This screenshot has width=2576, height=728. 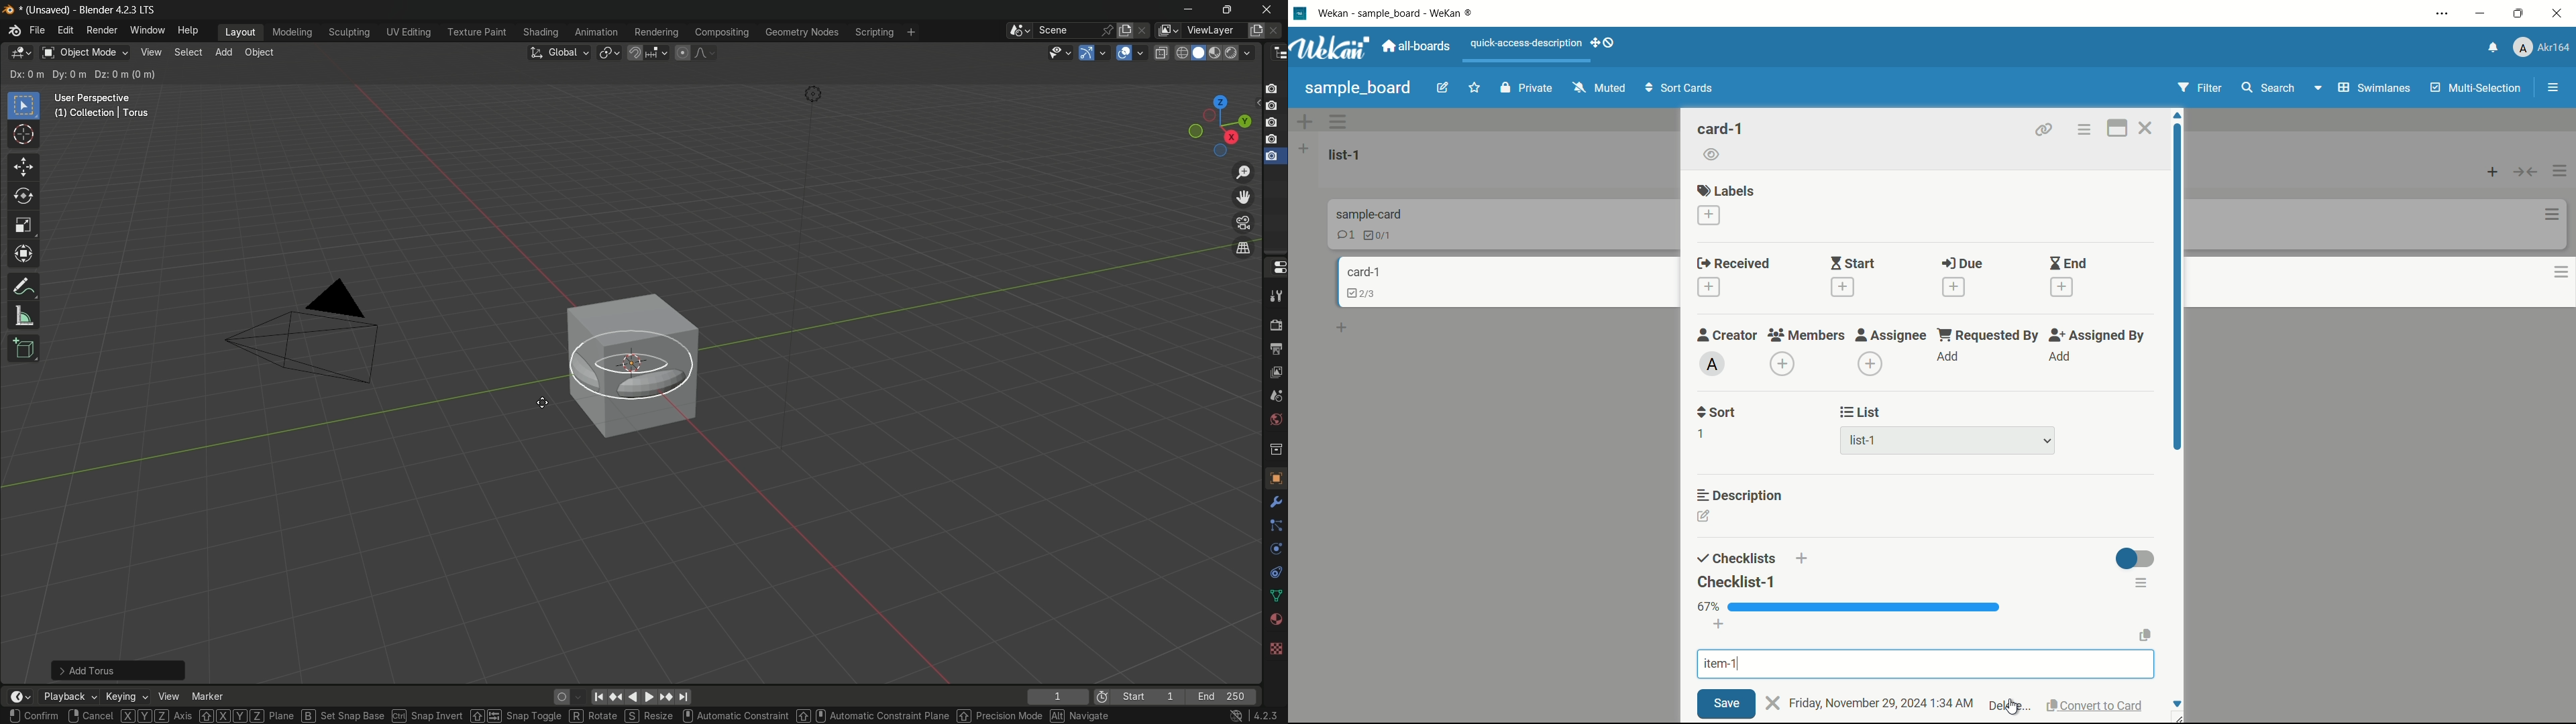 What do you see at coordinates (1416, 48) in the screenshot?
I see `all boards` at bounding box center [1416, 48].